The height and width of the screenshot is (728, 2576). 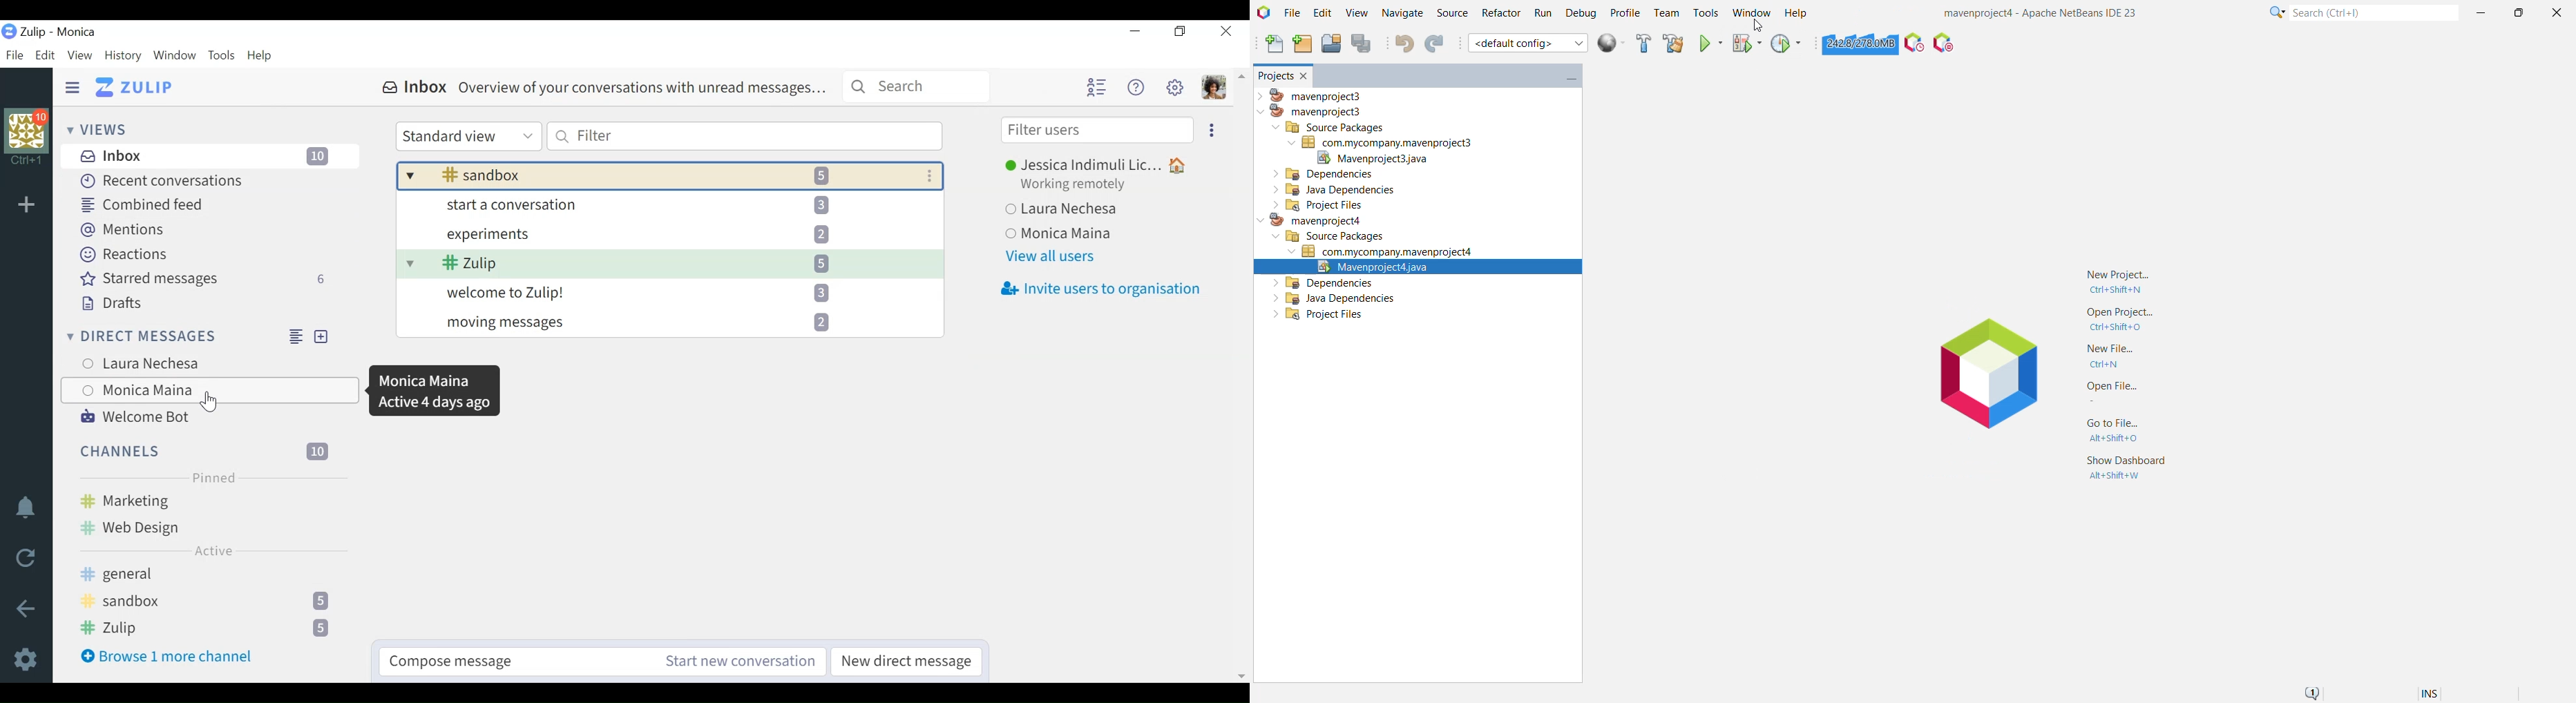 What do you see at coordinates (1091, 163) in the screenshot?
I see `Jessica Indimuli Lic...` at bounding box center [1091, 163].